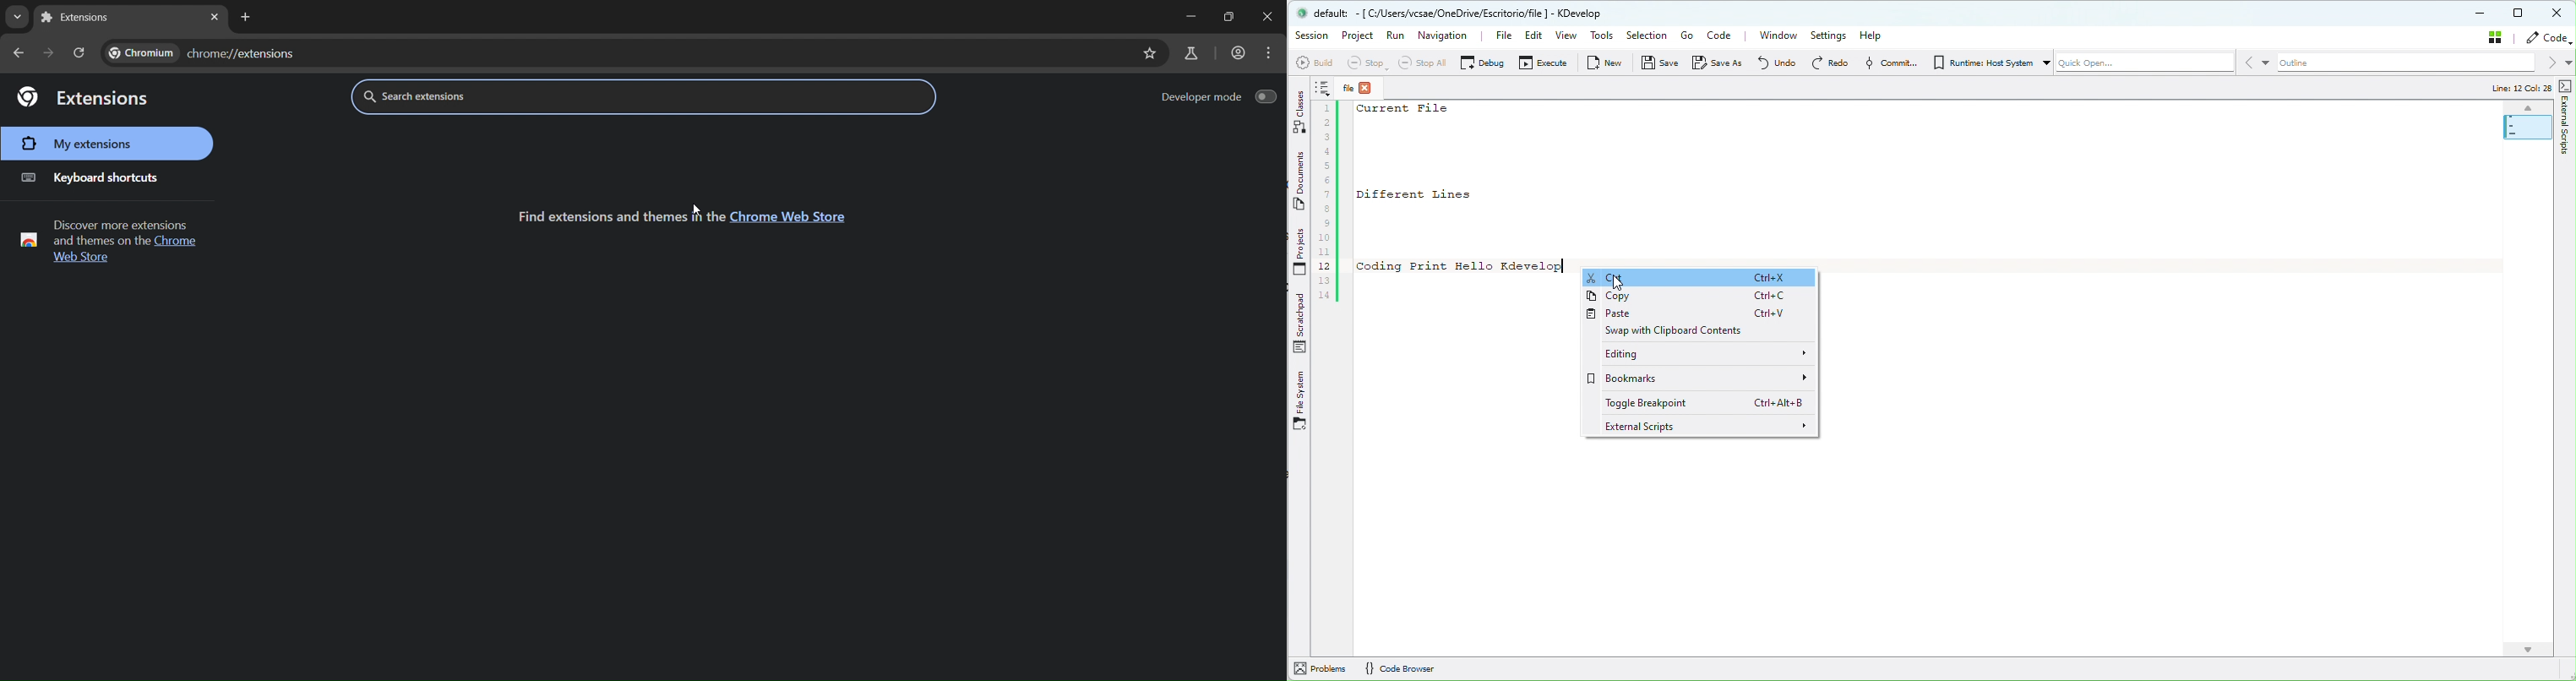 This screenshot has height=700, width=2576. Describe the element at coordinates (1324, 88) in the screenshot. I see `Notes` at that location.